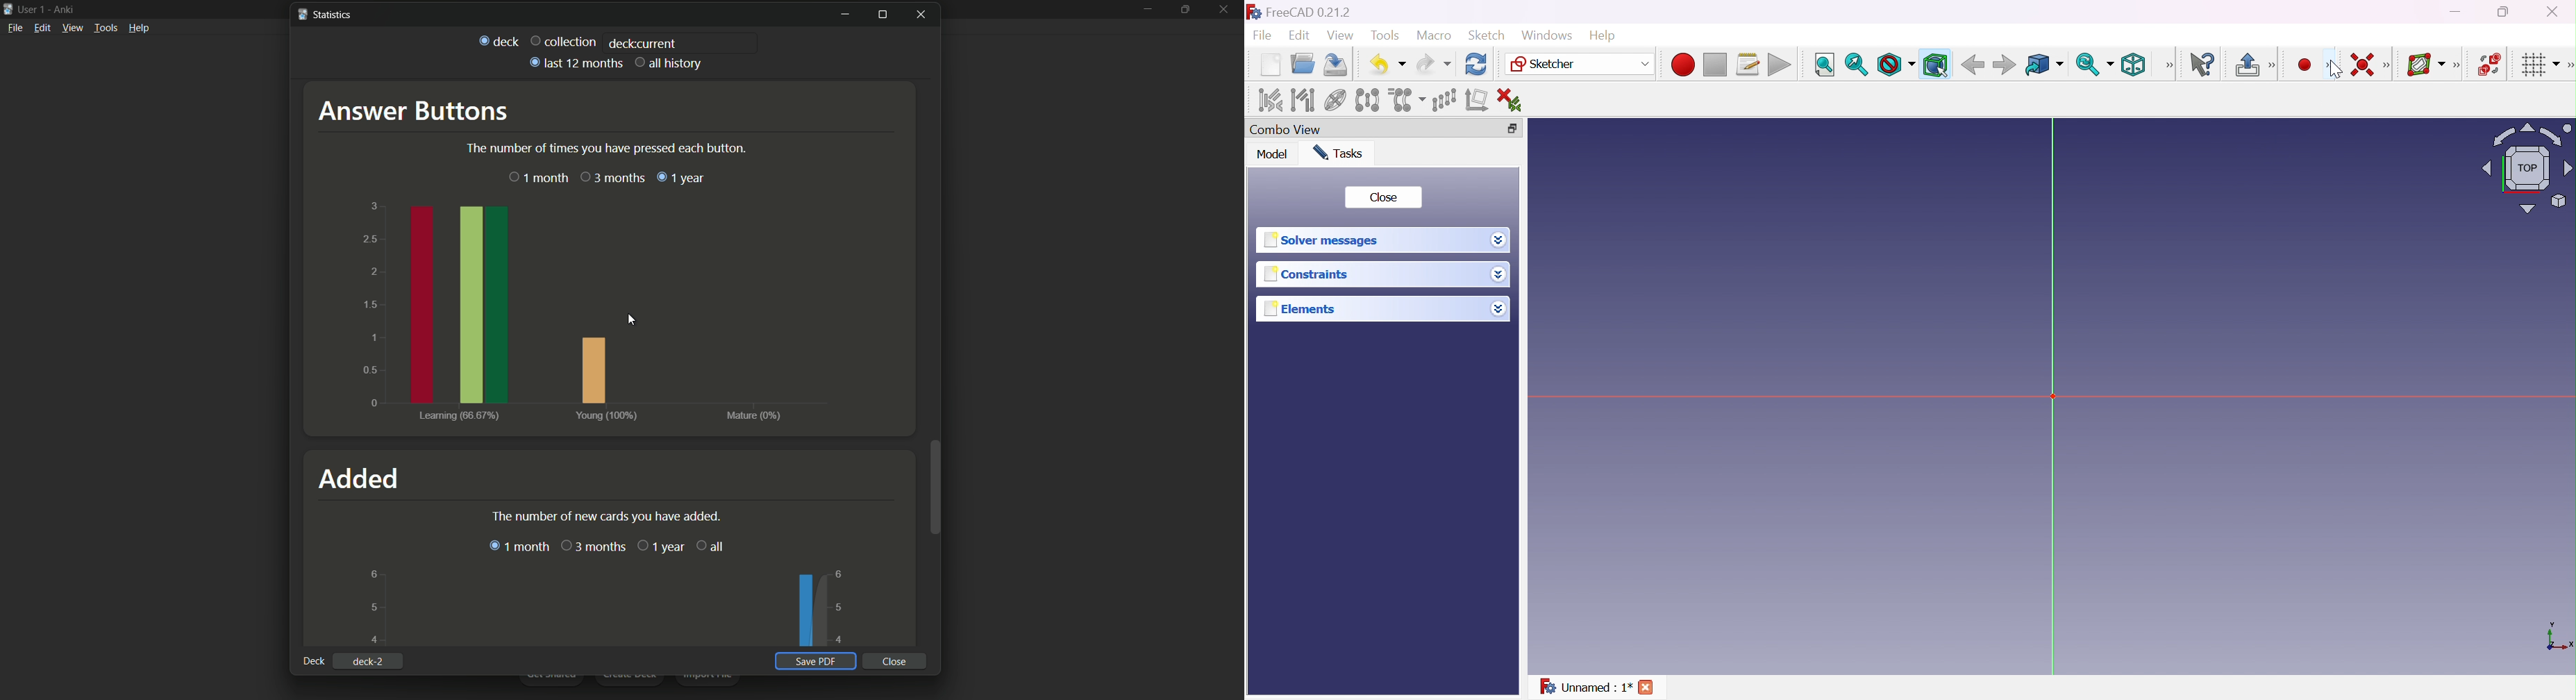 The width and height of the screenshot is (2576, 700). What do you see at coordinates (1270, 67) in the screenshot?
I see `New` at bounding box center [1270, 67].